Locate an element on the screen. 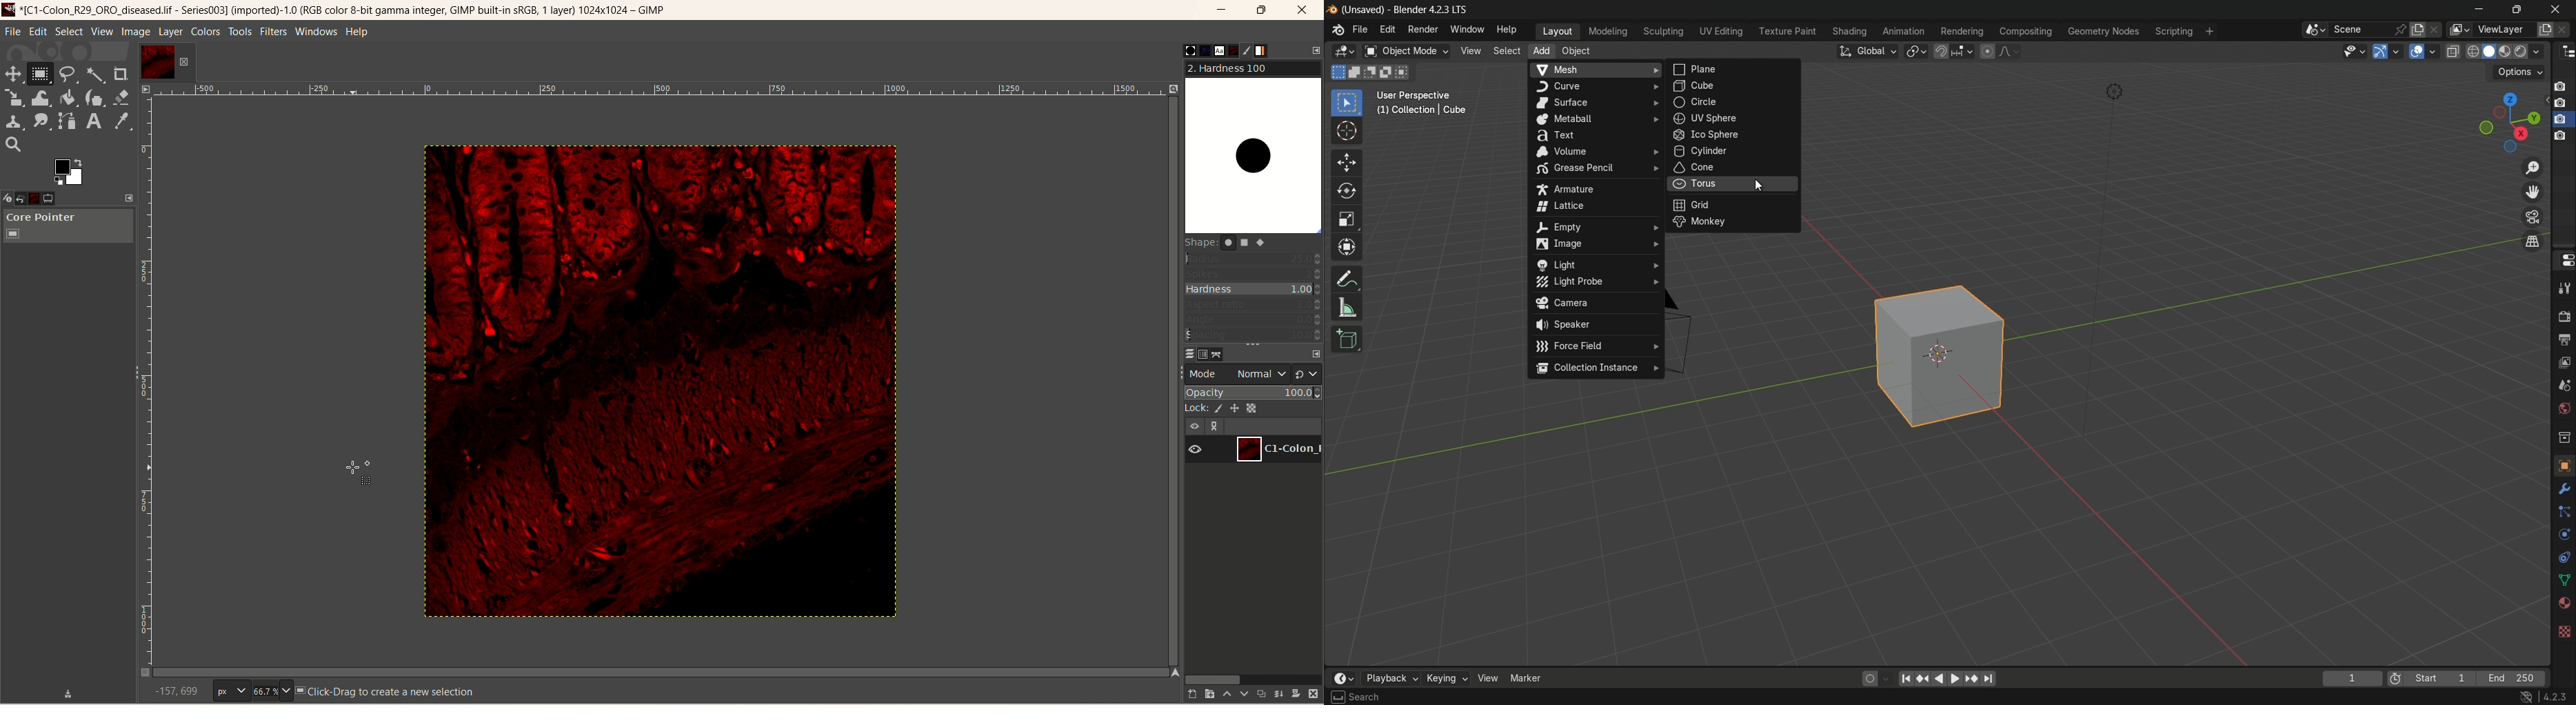 This screenshot has height=728, width=2576. playback is located at coordinates (1390, 678).